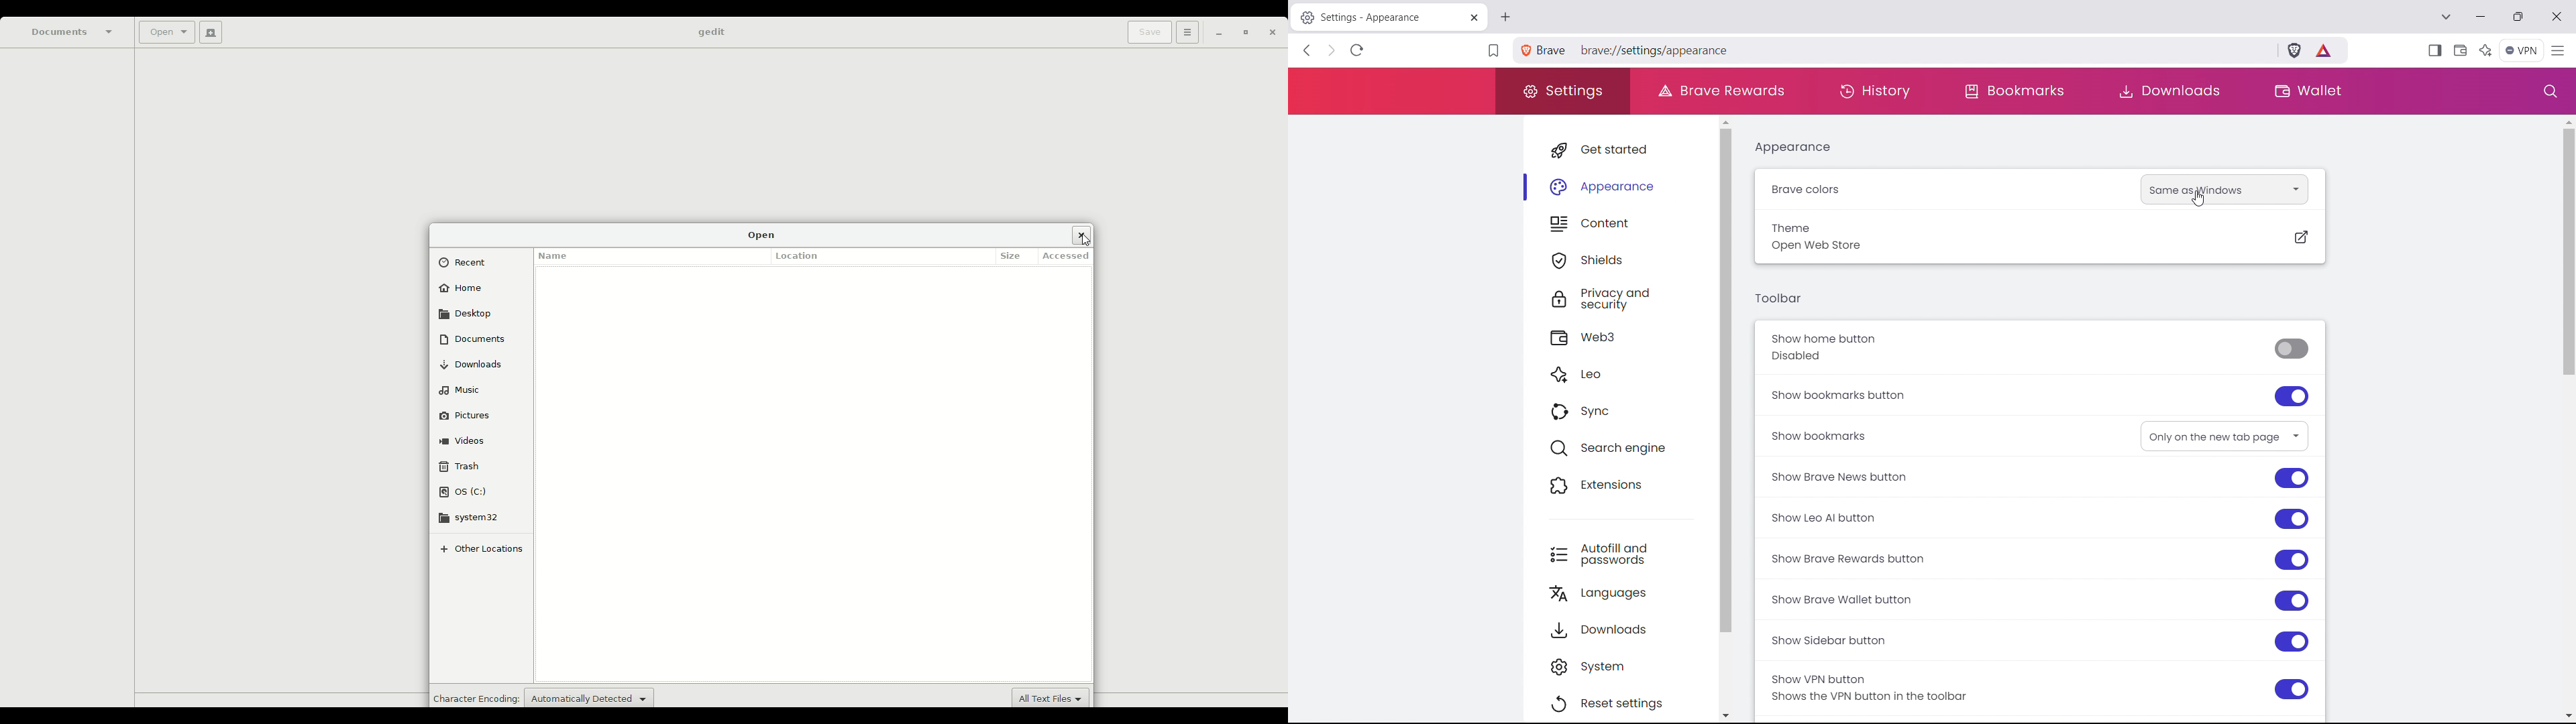  I want to click on show leo AI button, so click(2039, 518).